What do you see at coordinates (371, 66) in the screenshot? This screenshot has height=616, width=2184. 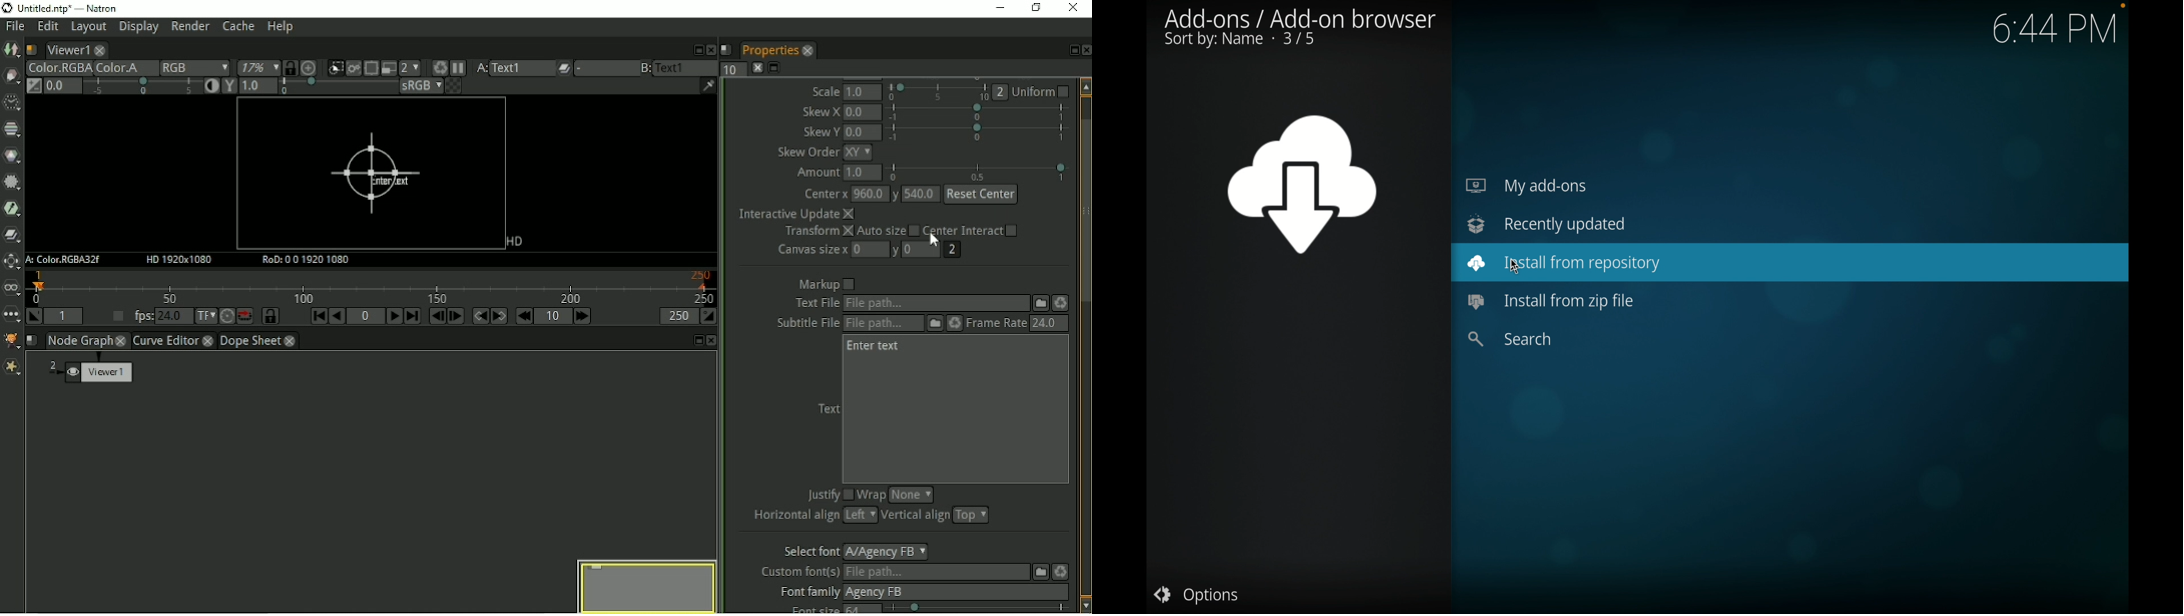 I see `Enable the region of interest that limit the portion of the viewer that is kept updated.` at bounding box center [371, 66].